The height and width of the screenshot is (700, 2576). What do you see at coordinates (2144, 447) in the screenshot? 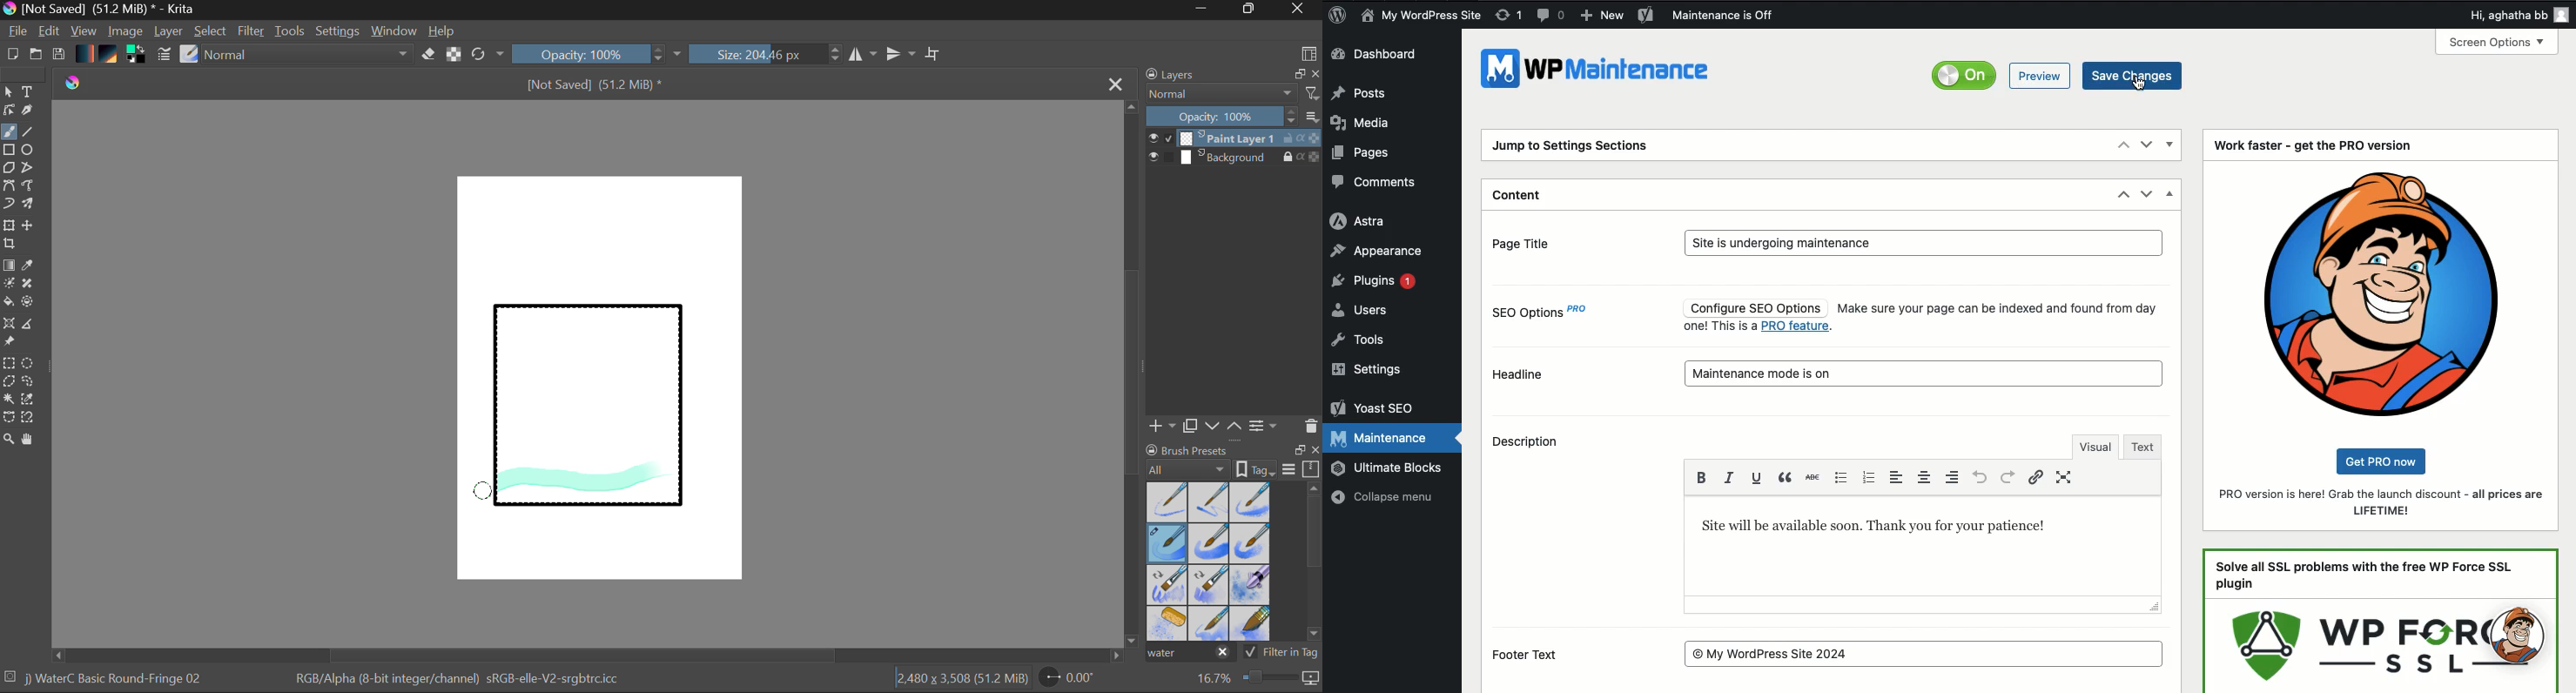
I see `Text` at bounding box center [2144, 447].